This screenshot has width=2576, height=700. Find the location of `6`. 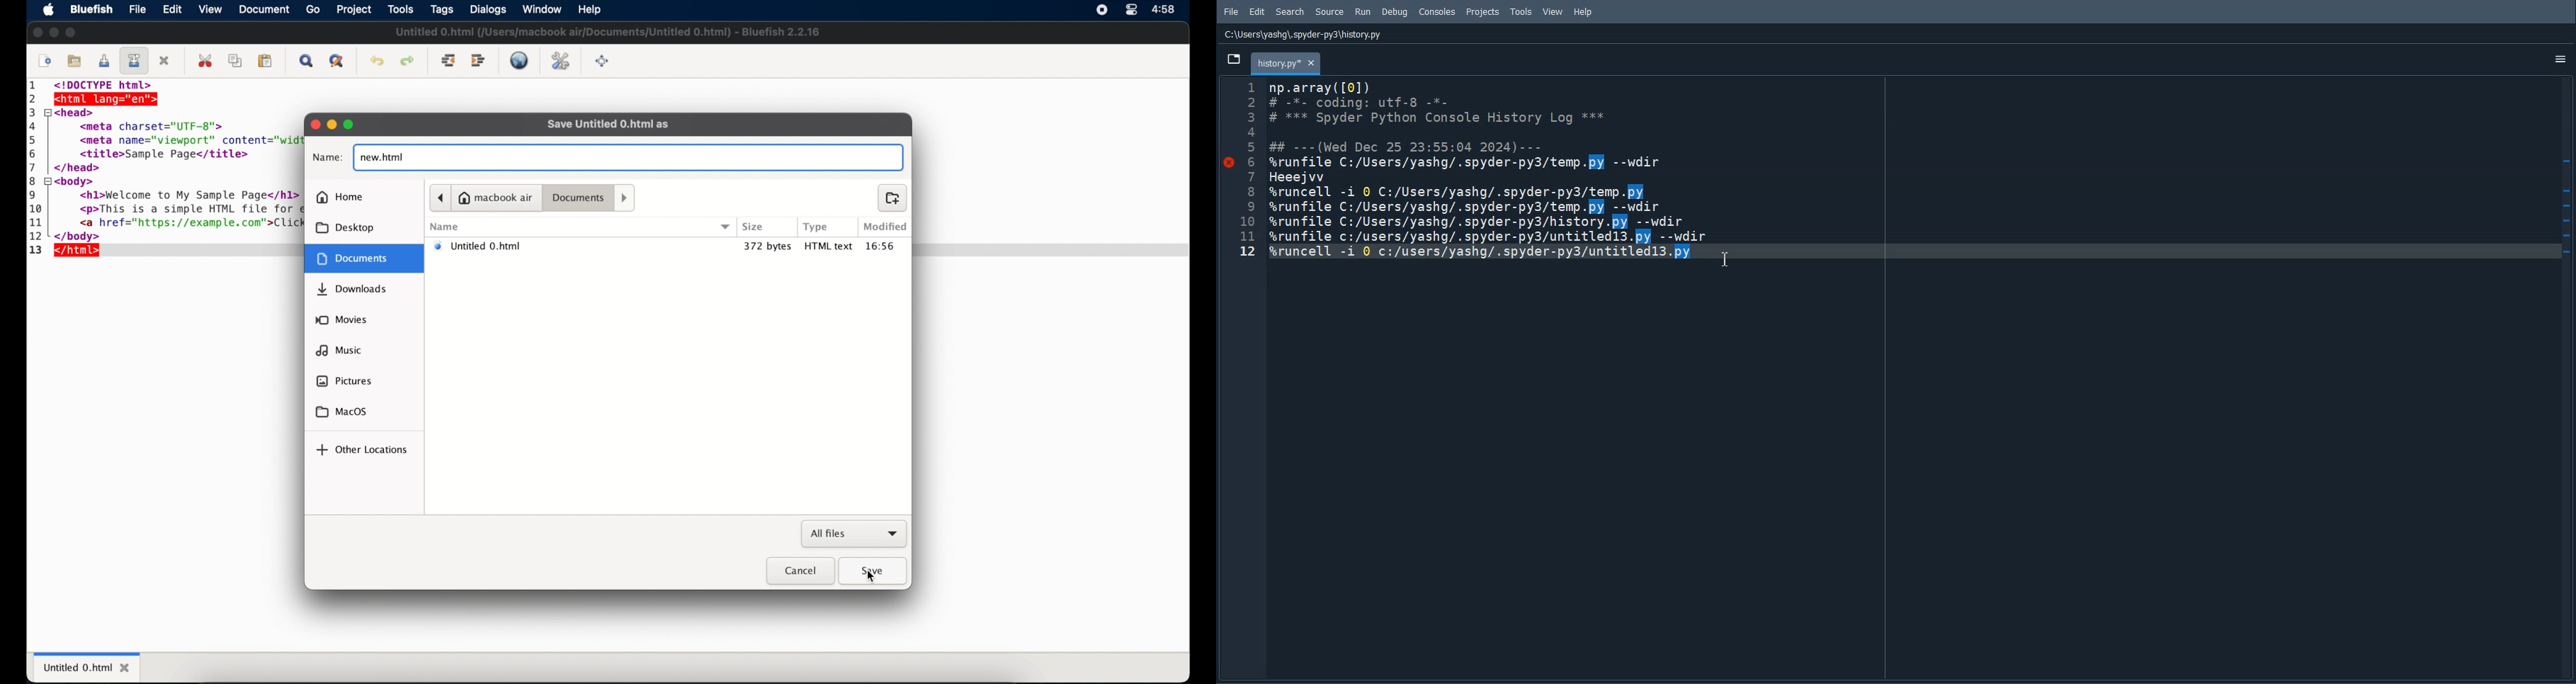

6 is located at coordinates (35, 153).